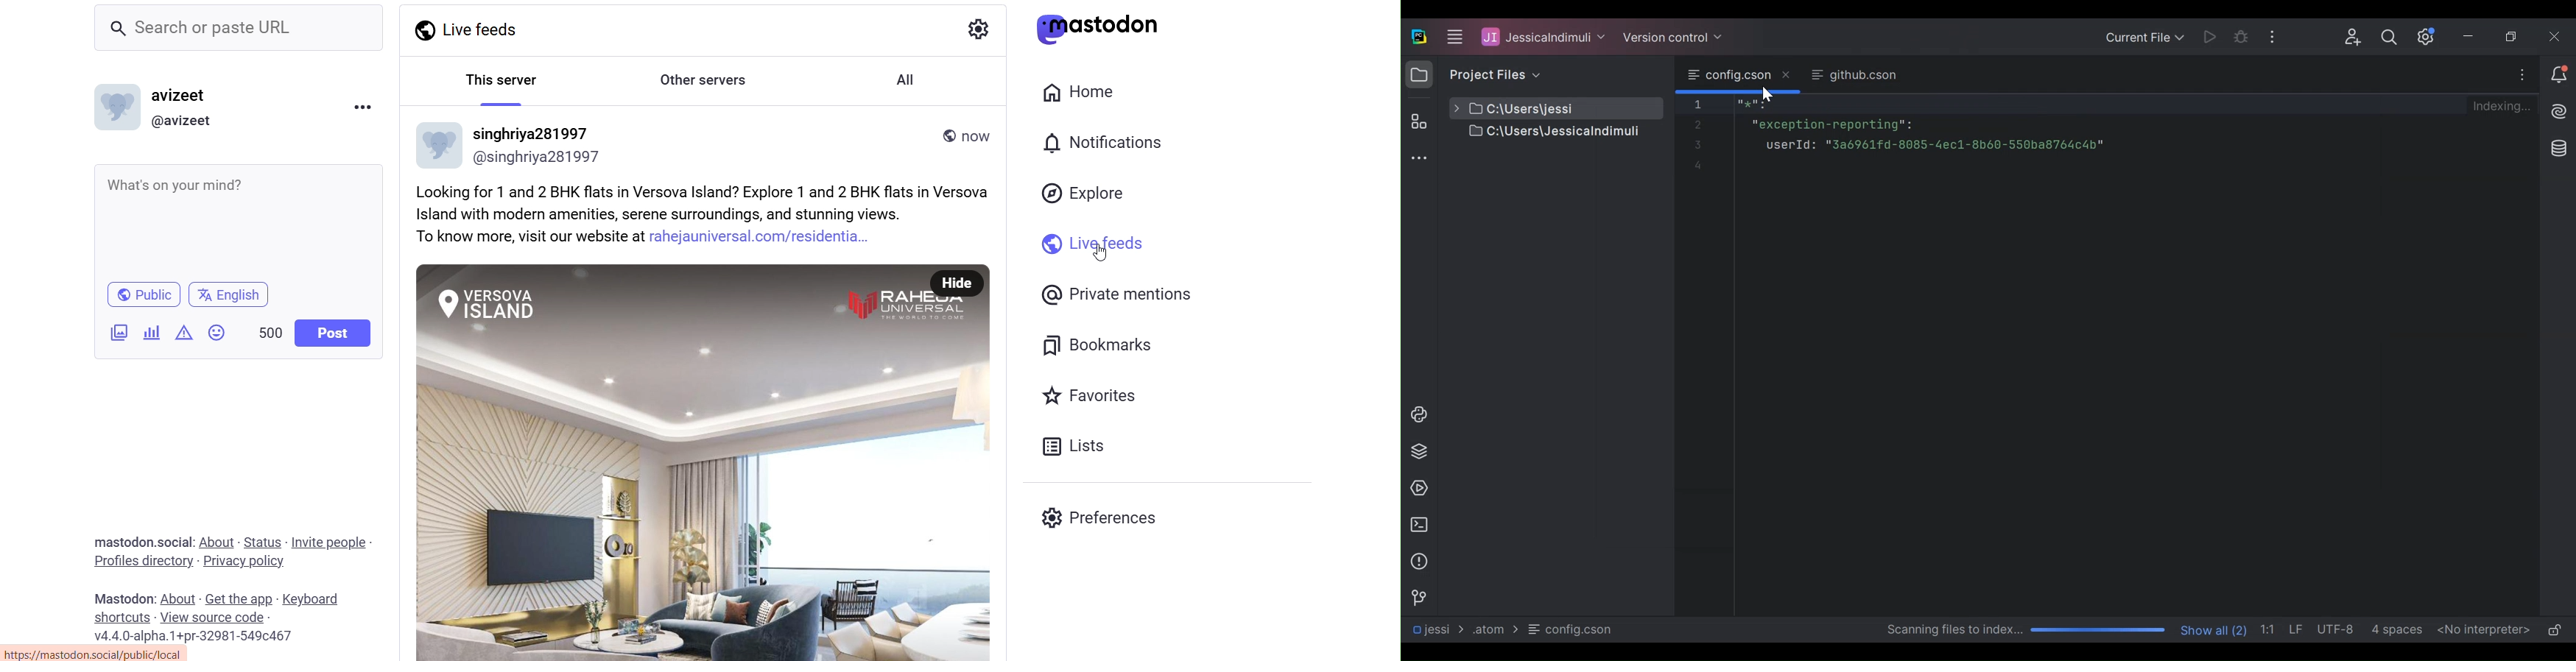  What do you see at coordinates (2560, 149) in the screenshot?
I see `Database` at bounding box center [2560, 149].